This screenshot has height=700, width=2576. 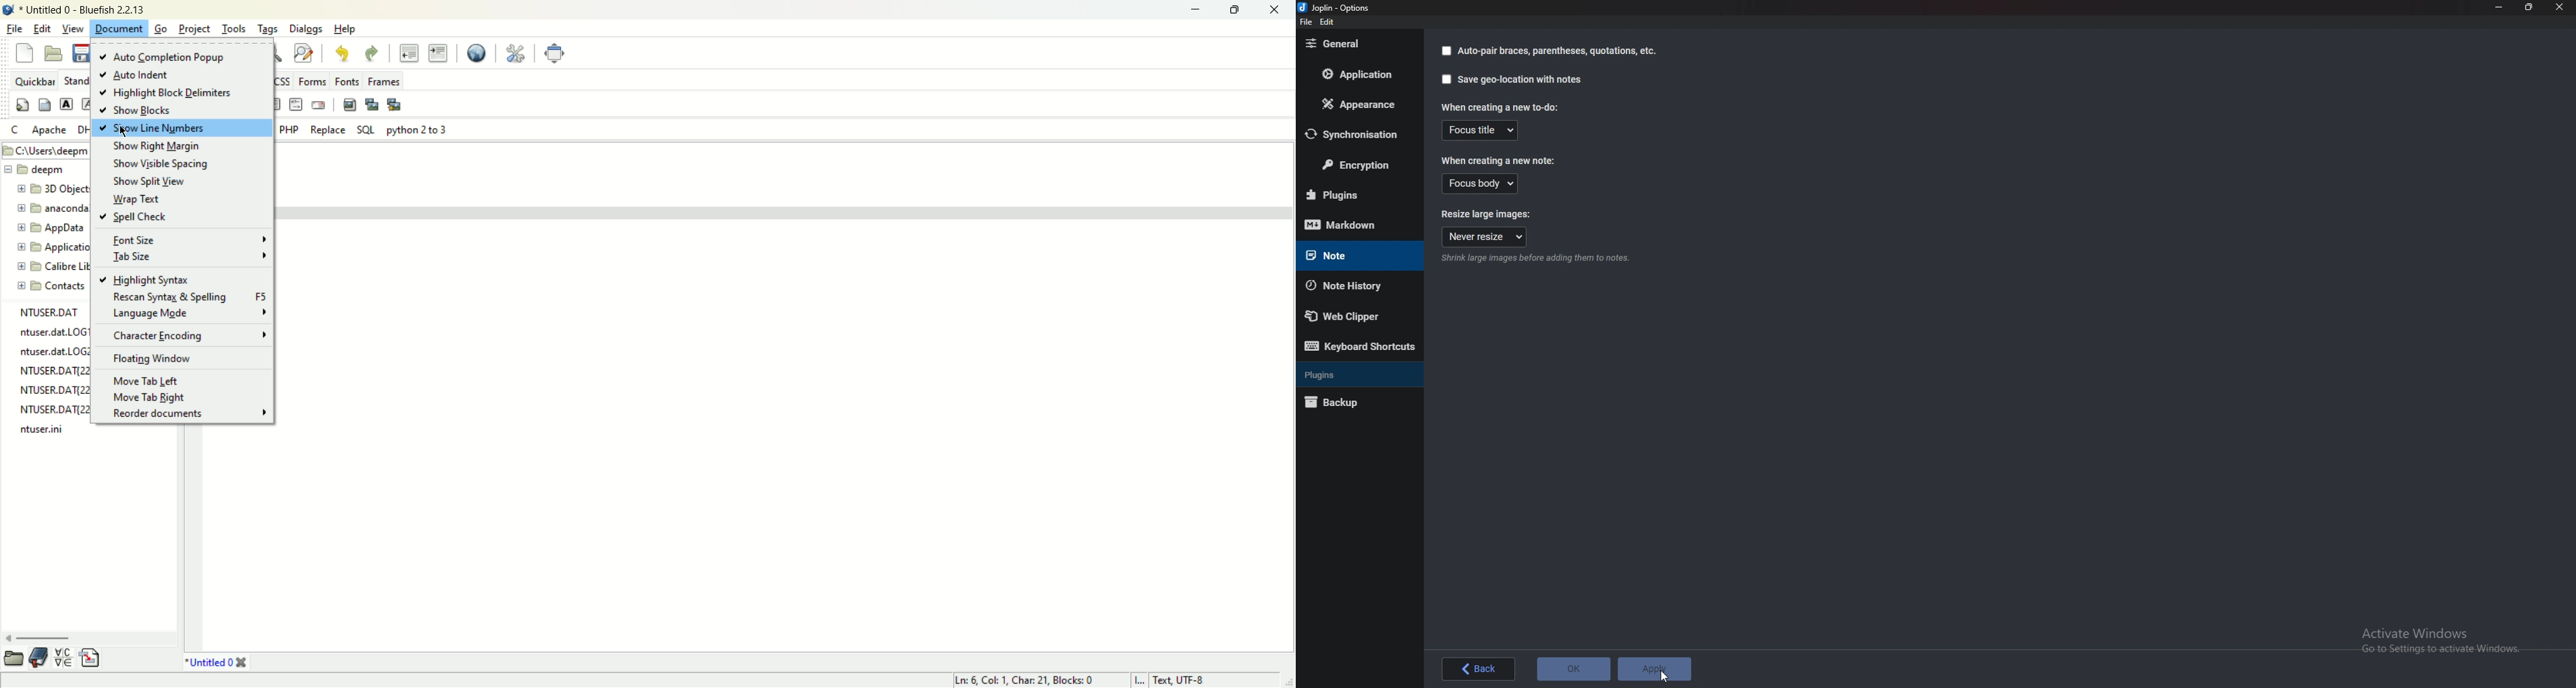 What do you see at coordinates (1353, 255) in the screenshot?
I see `note` at bounding box center [1353, 255].